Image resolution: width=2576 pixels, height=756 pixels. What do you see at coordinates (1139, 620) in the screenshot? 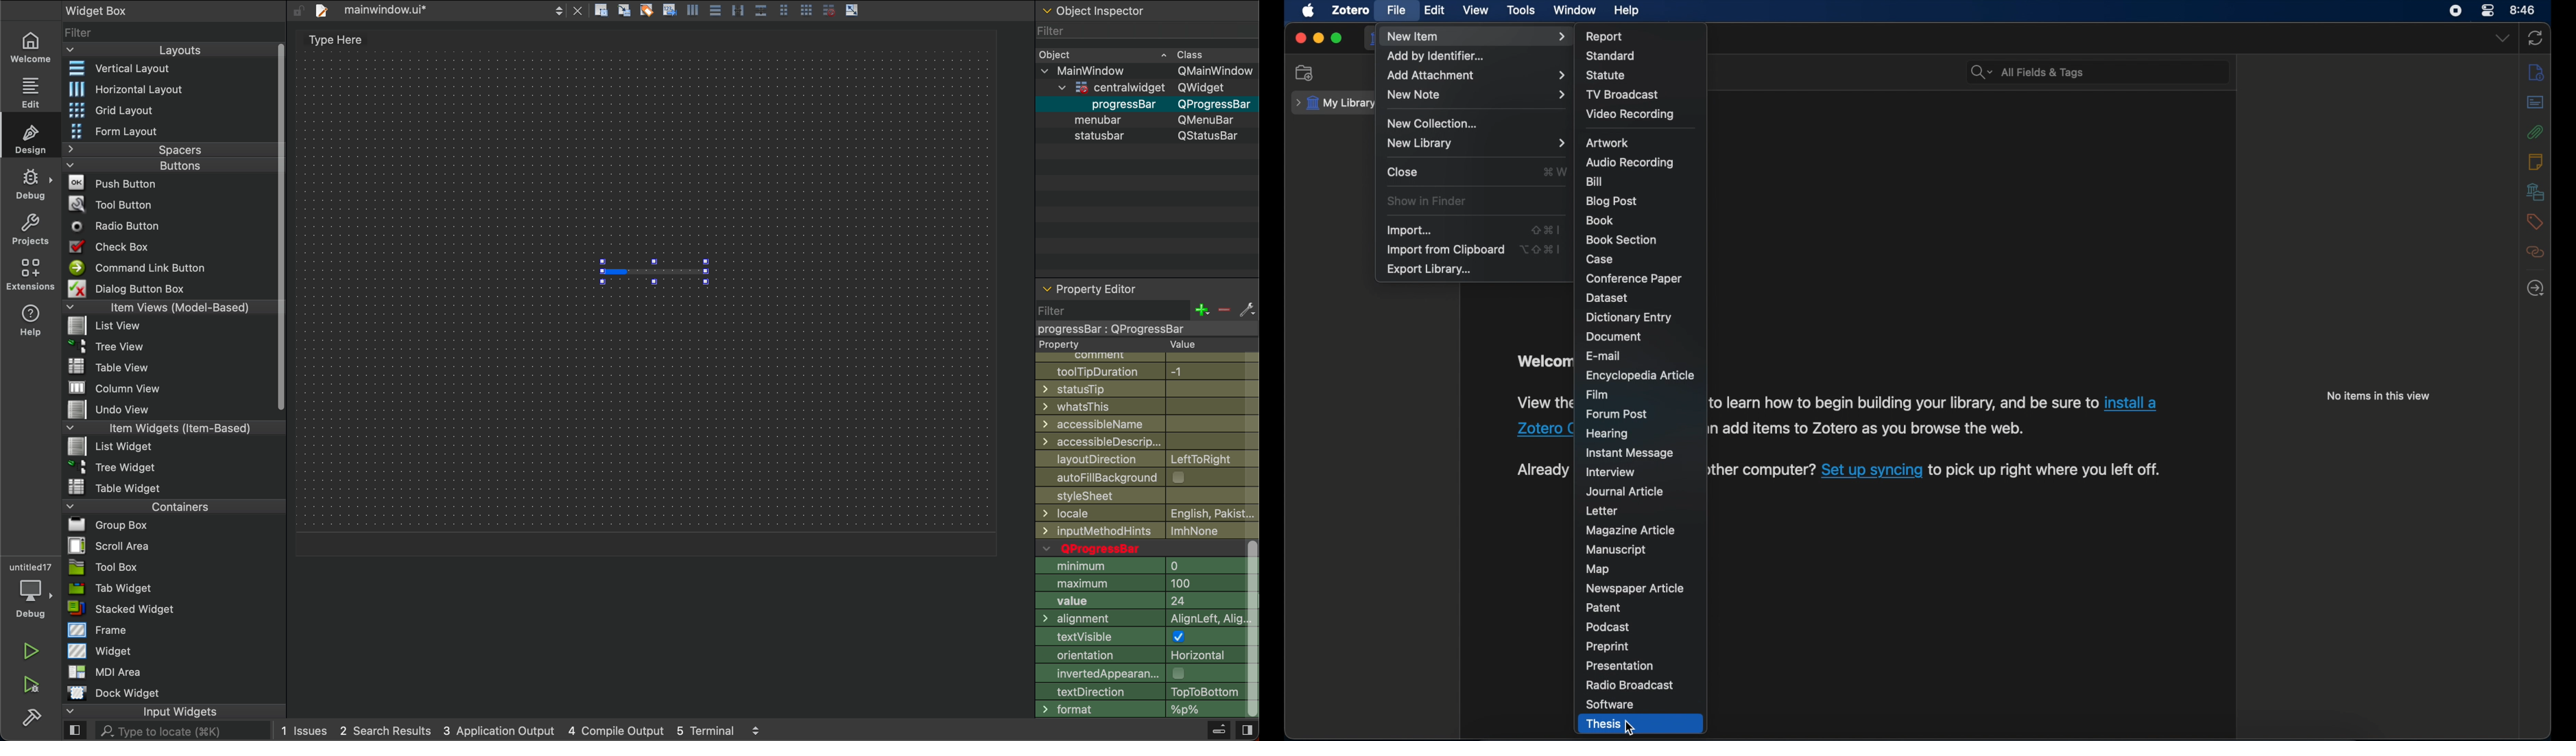
I see `Alignment` at bounding box center [1139, 620].